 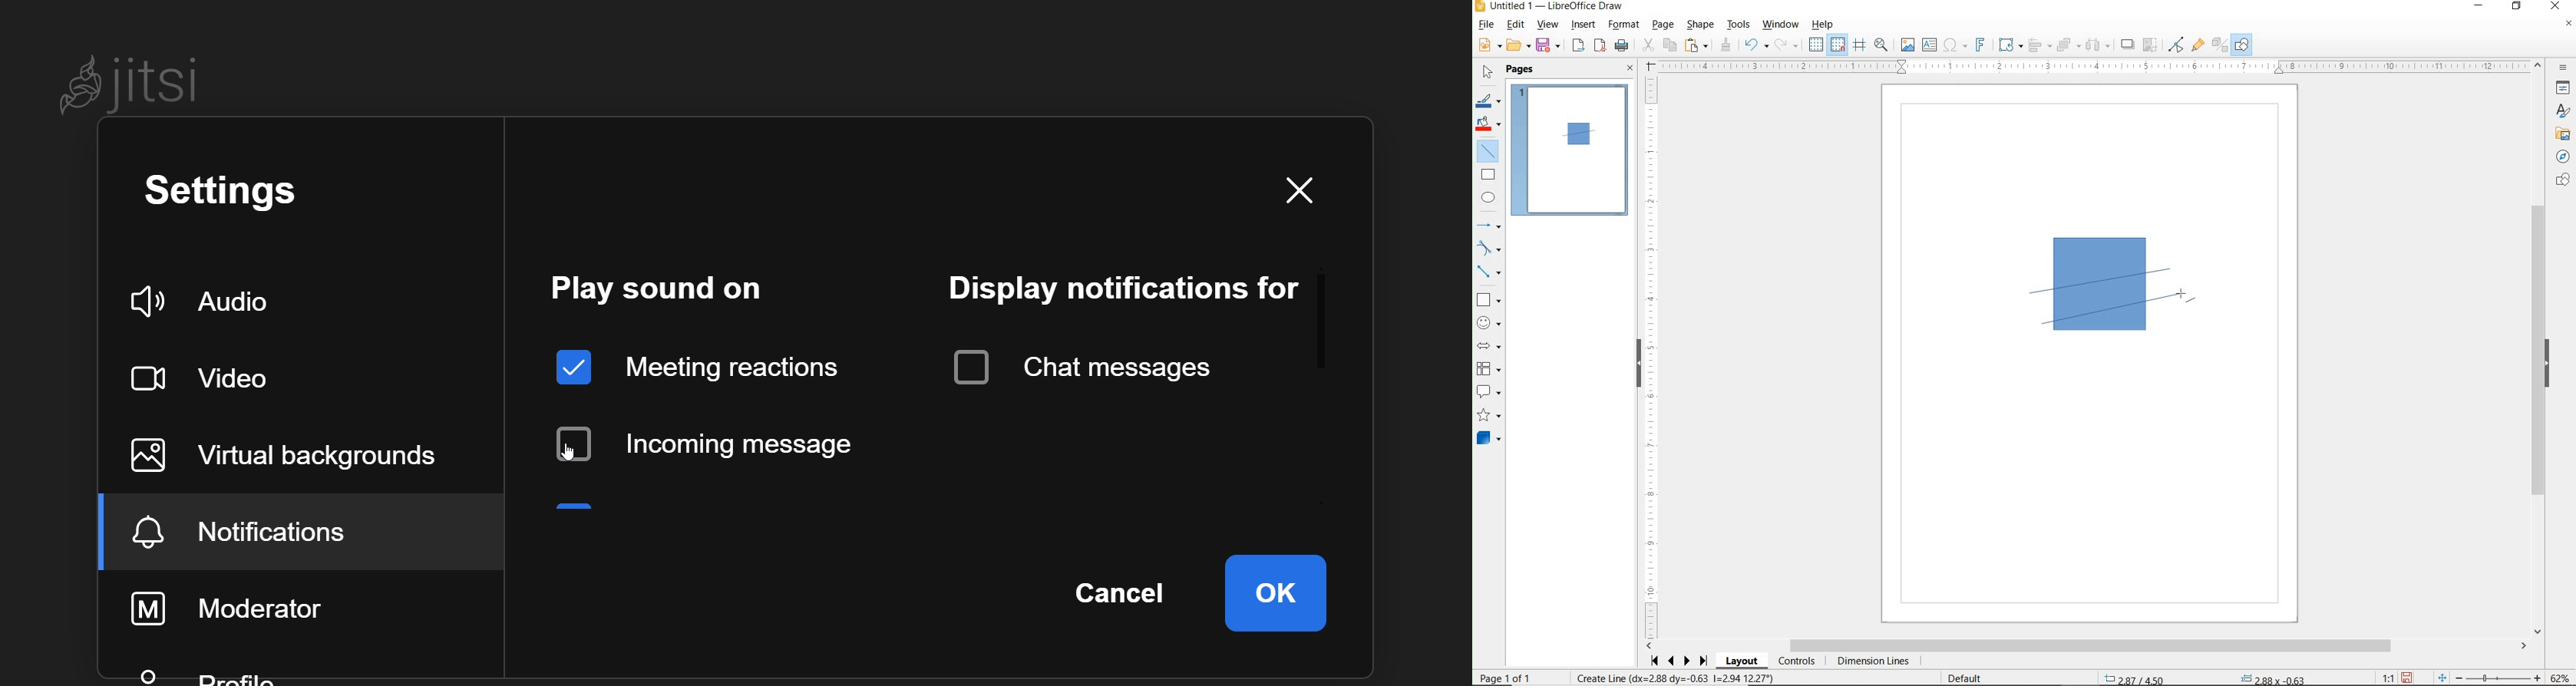 What do you see at coordinates (2482, 7) in the screenshot?
I see `MINIMIZE` at bounding box center [2482, 7].